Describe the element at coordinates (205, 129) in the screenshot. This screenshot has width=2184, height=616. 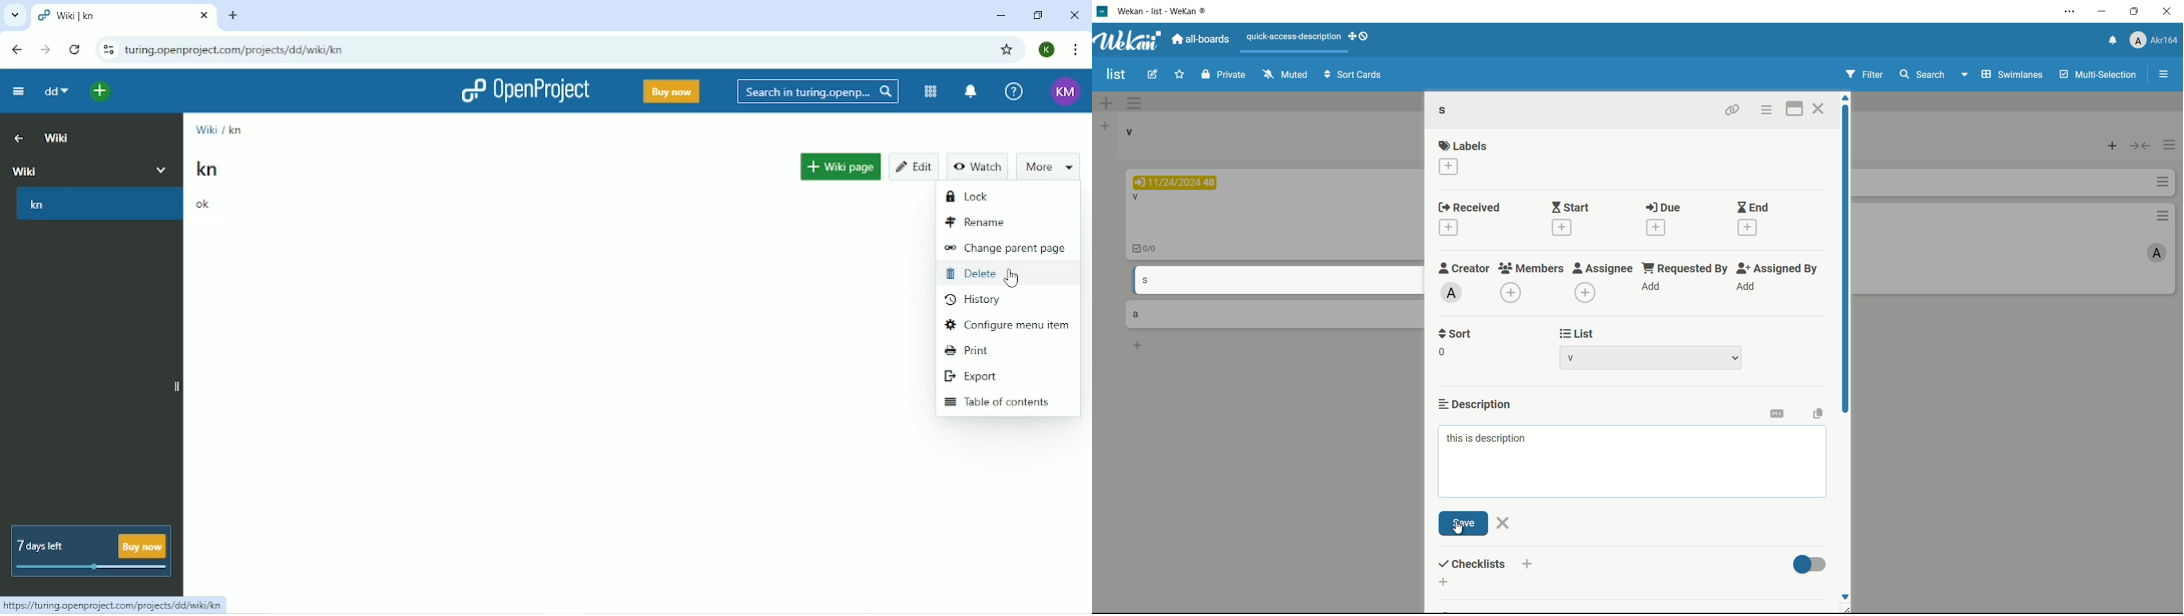
I see `Wiki` at that location.